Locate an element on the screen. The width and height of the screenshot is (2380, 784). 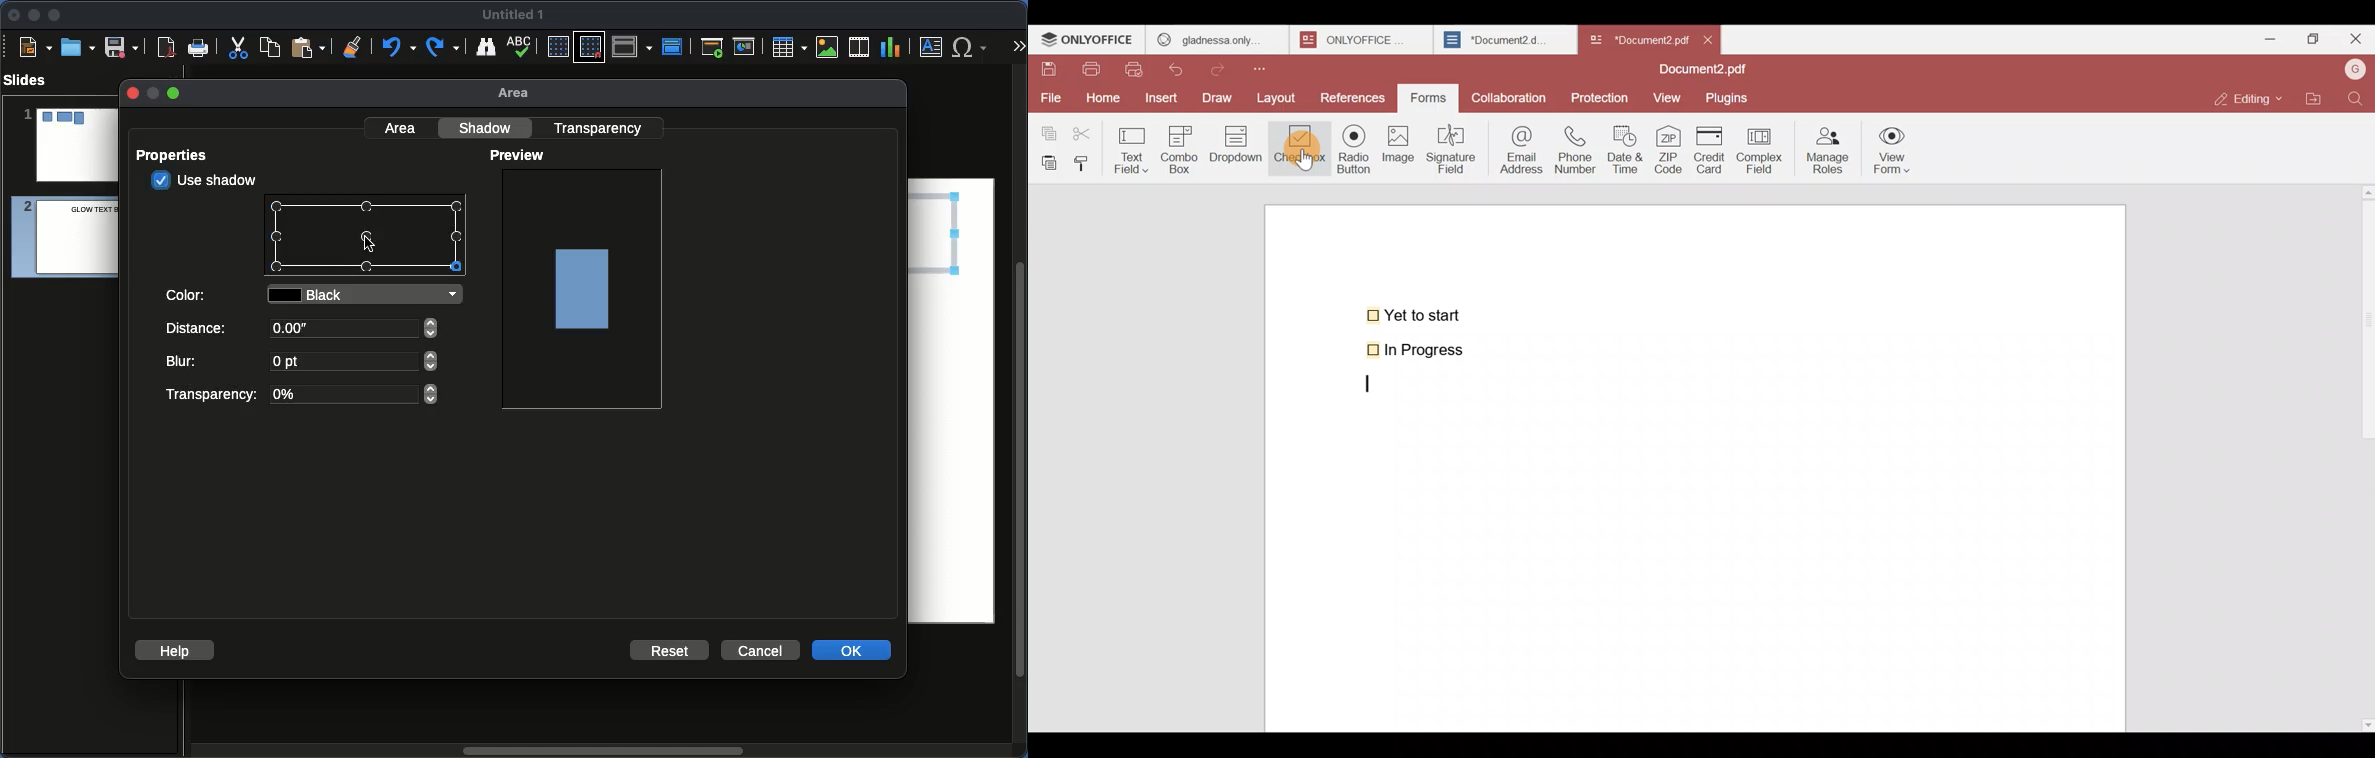
Name is located at coordinates (514, 15).